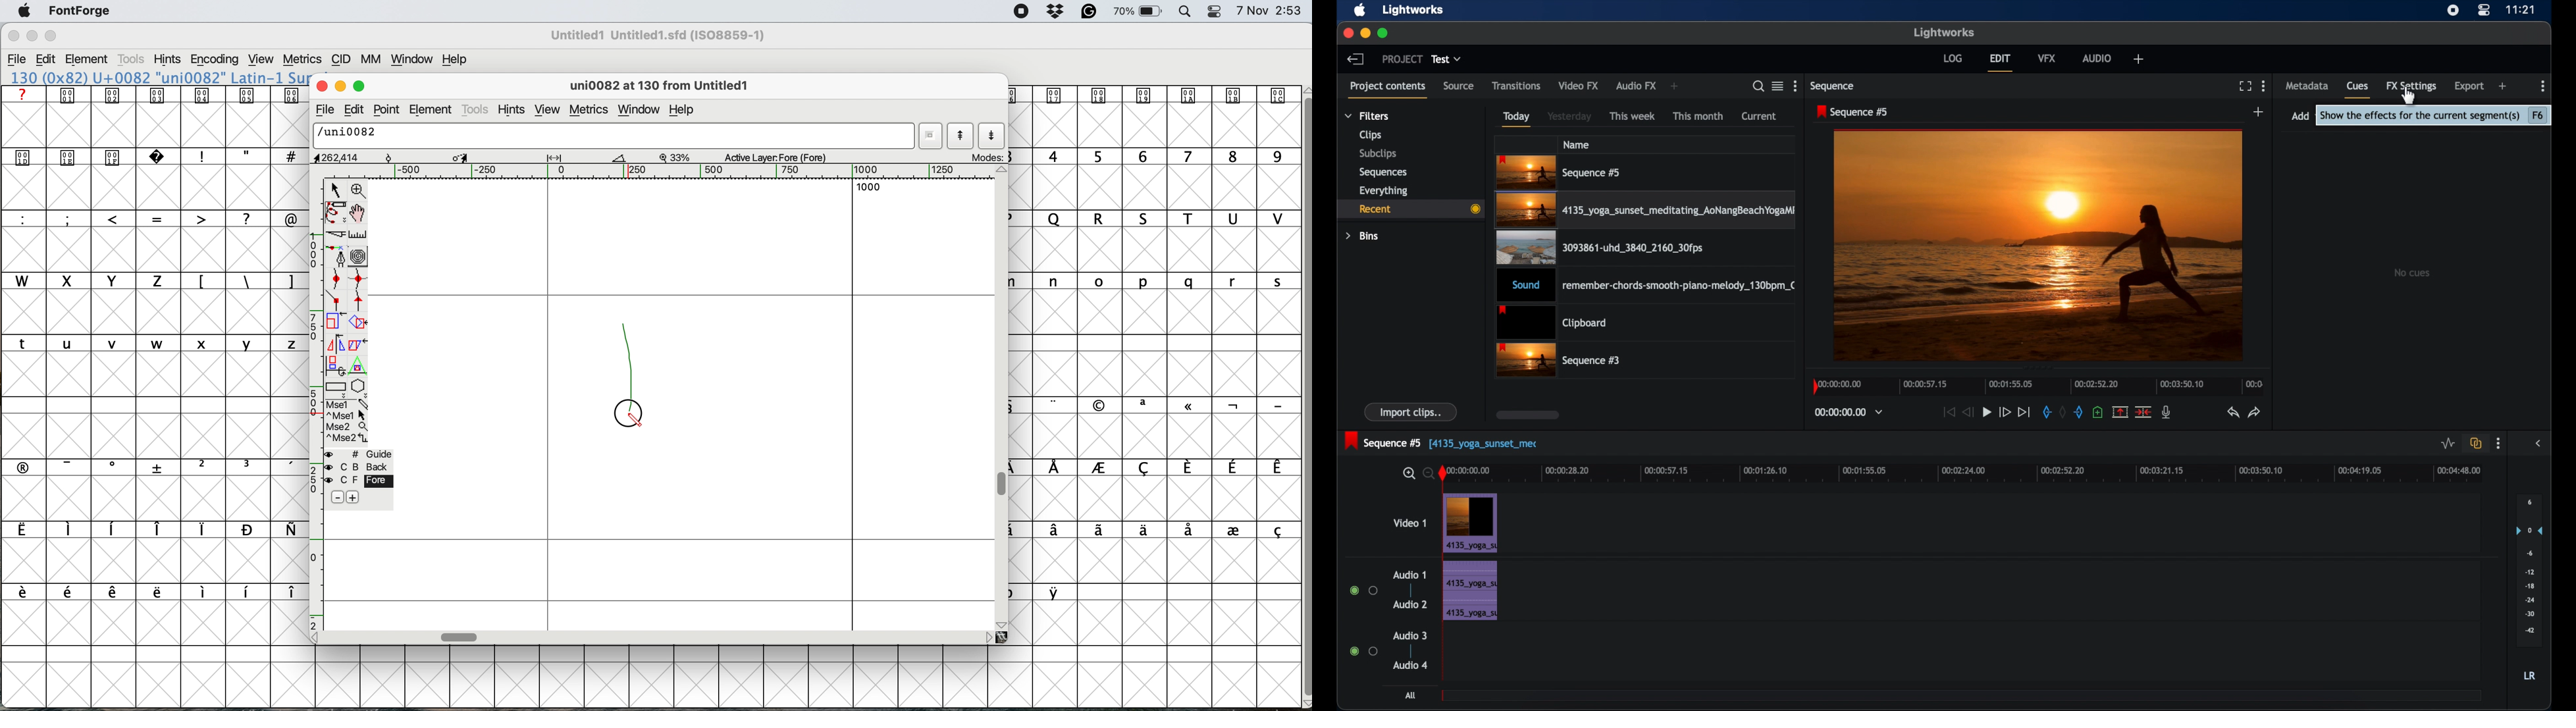 This screenshot has height=728, width=2576. What do you see at coordinates (343, 60) in the screenshot?
I see `cid` at bounding box center [343, 60].